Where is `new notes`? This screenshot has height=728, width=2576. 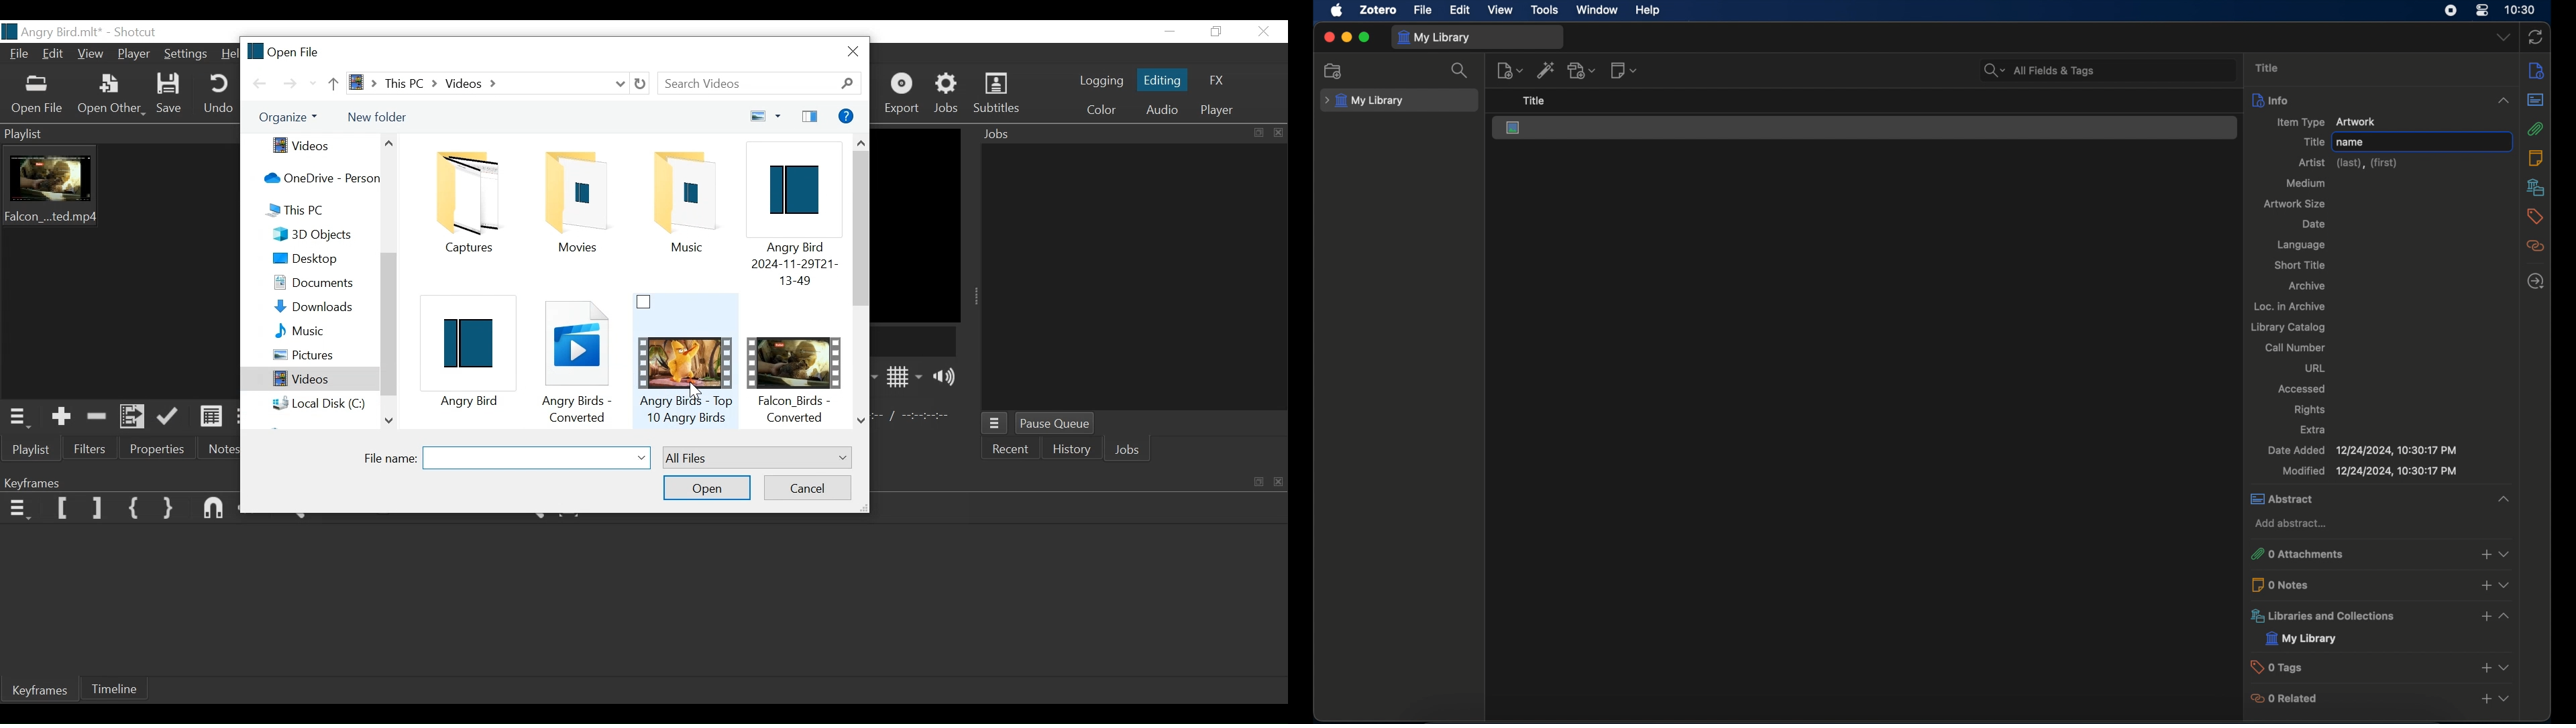
new notes is located at coordinates (1623, 70).